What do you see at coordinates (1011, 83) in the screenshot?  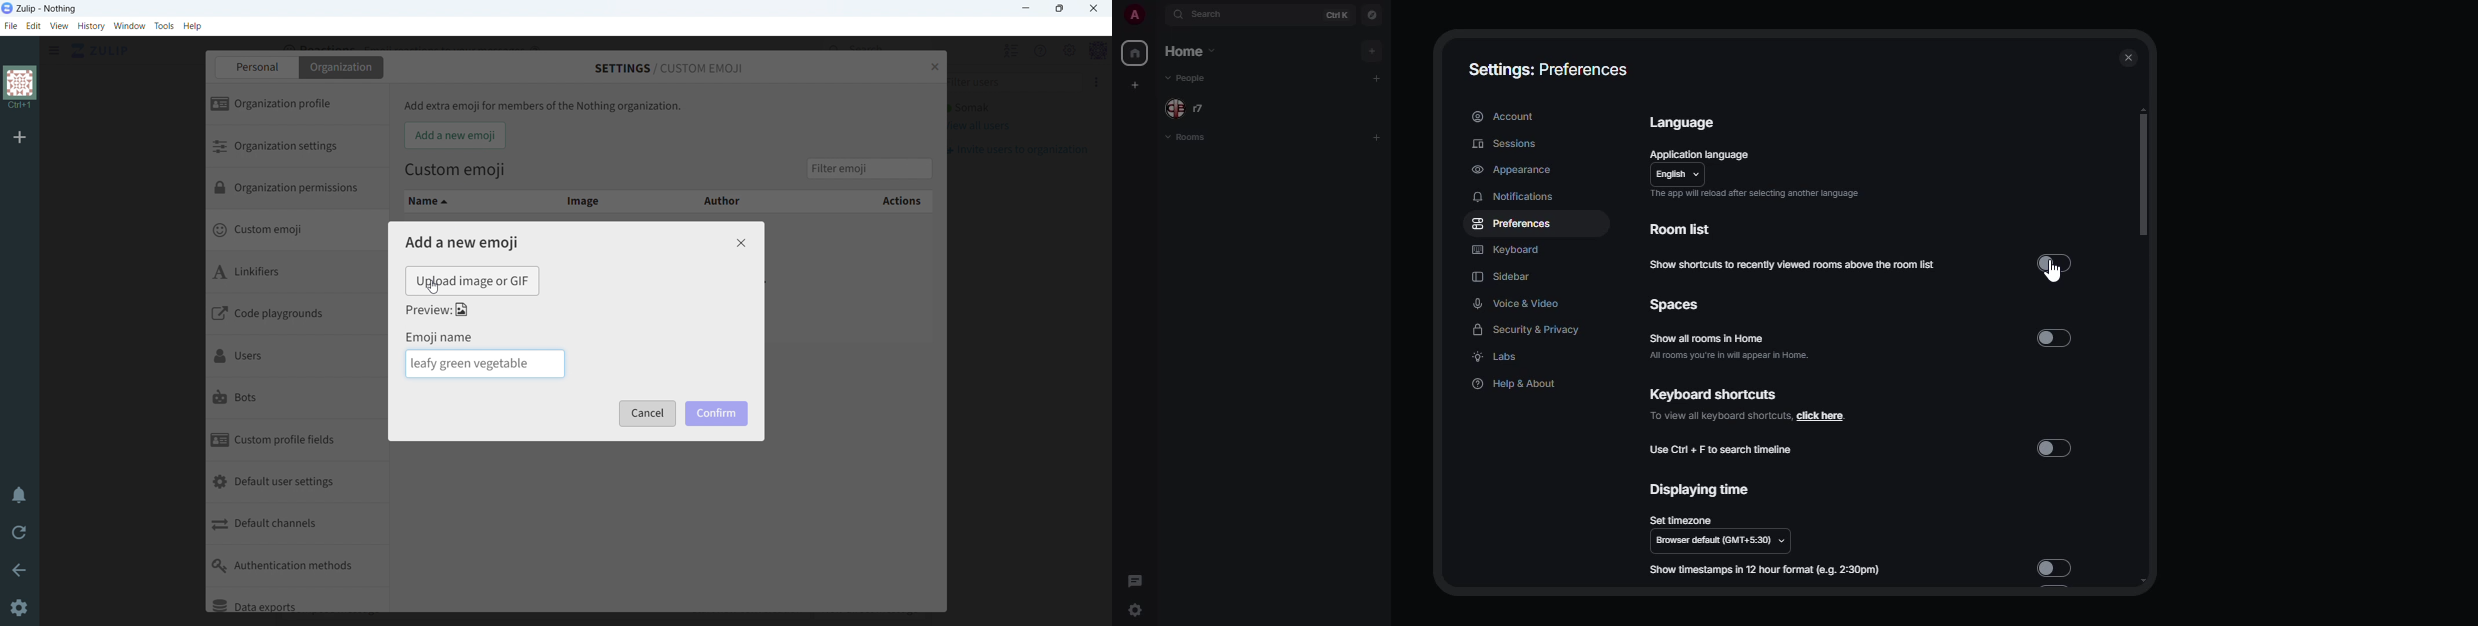 I see `filter users` at bounding box center [1011, 83].